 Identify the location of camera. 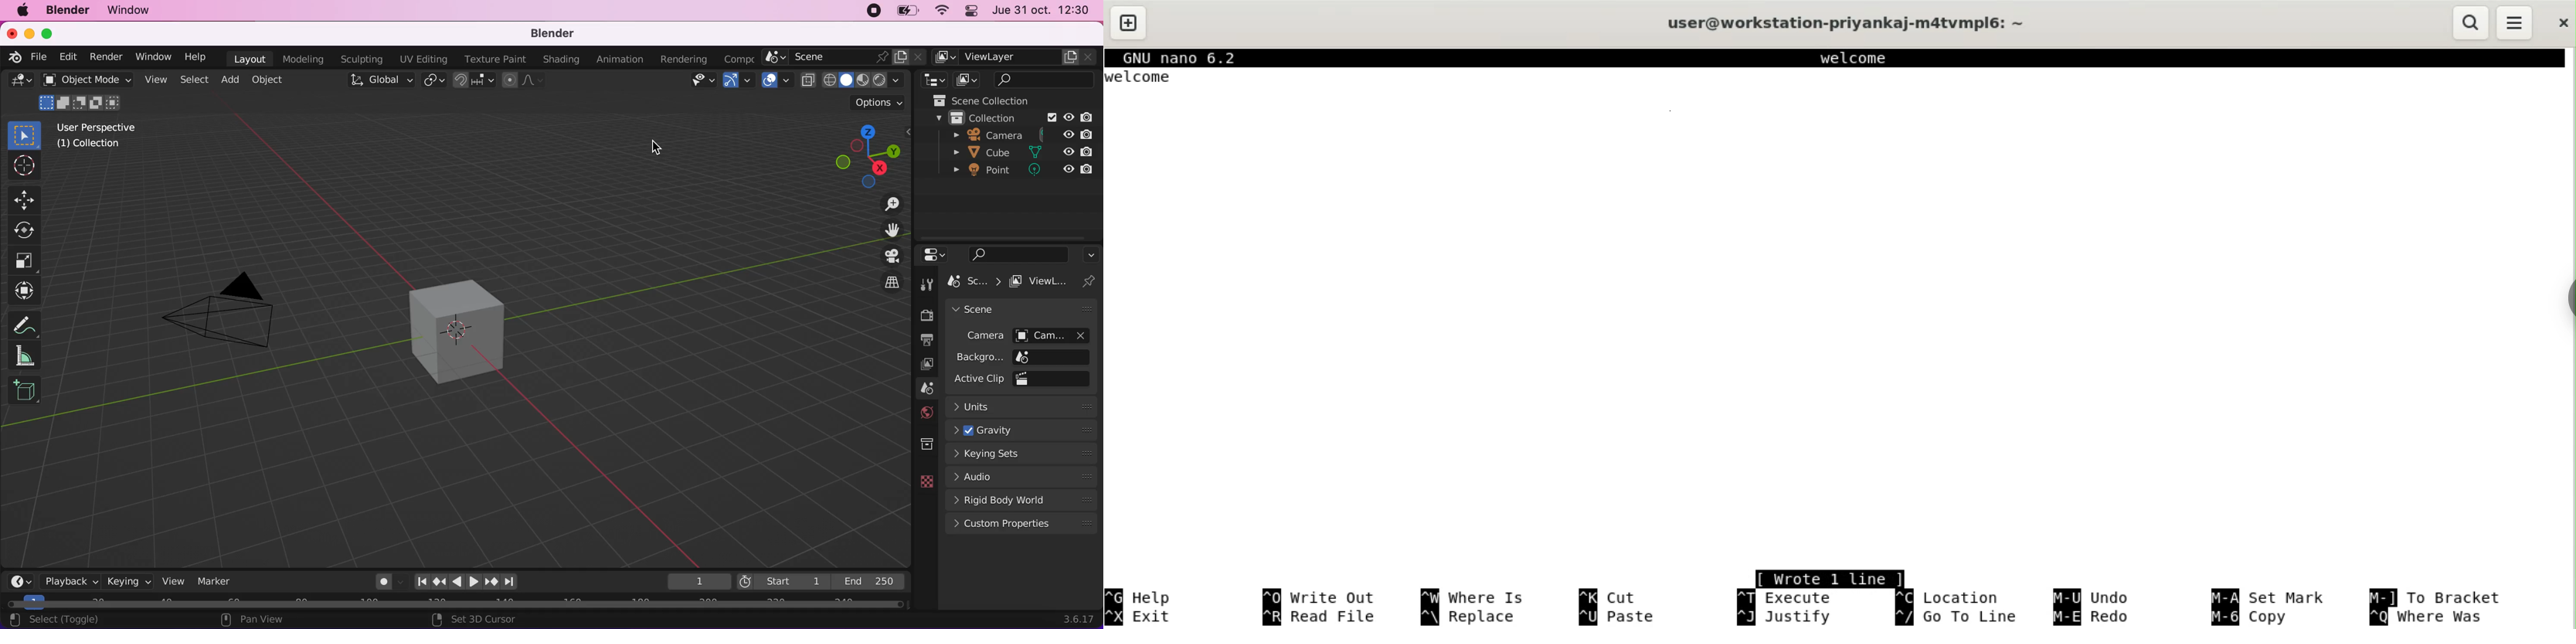
(975, 135).